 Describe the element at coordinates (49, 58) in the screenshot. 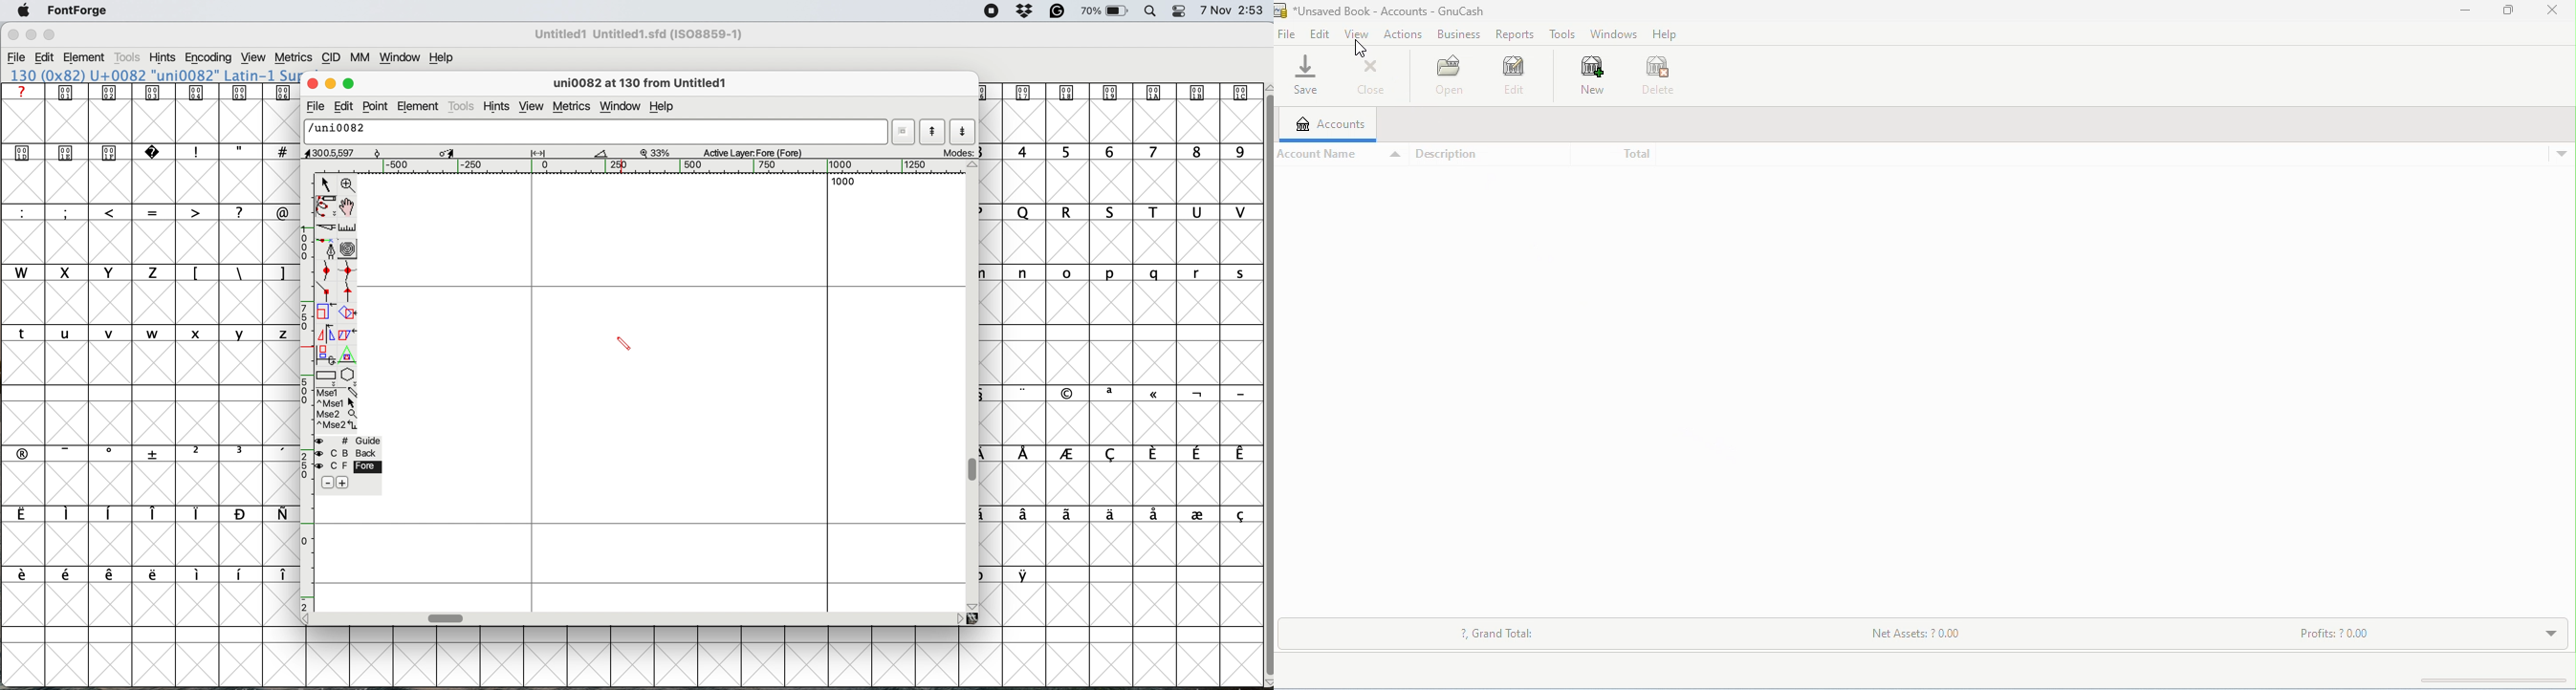

I see `edit` at that location.